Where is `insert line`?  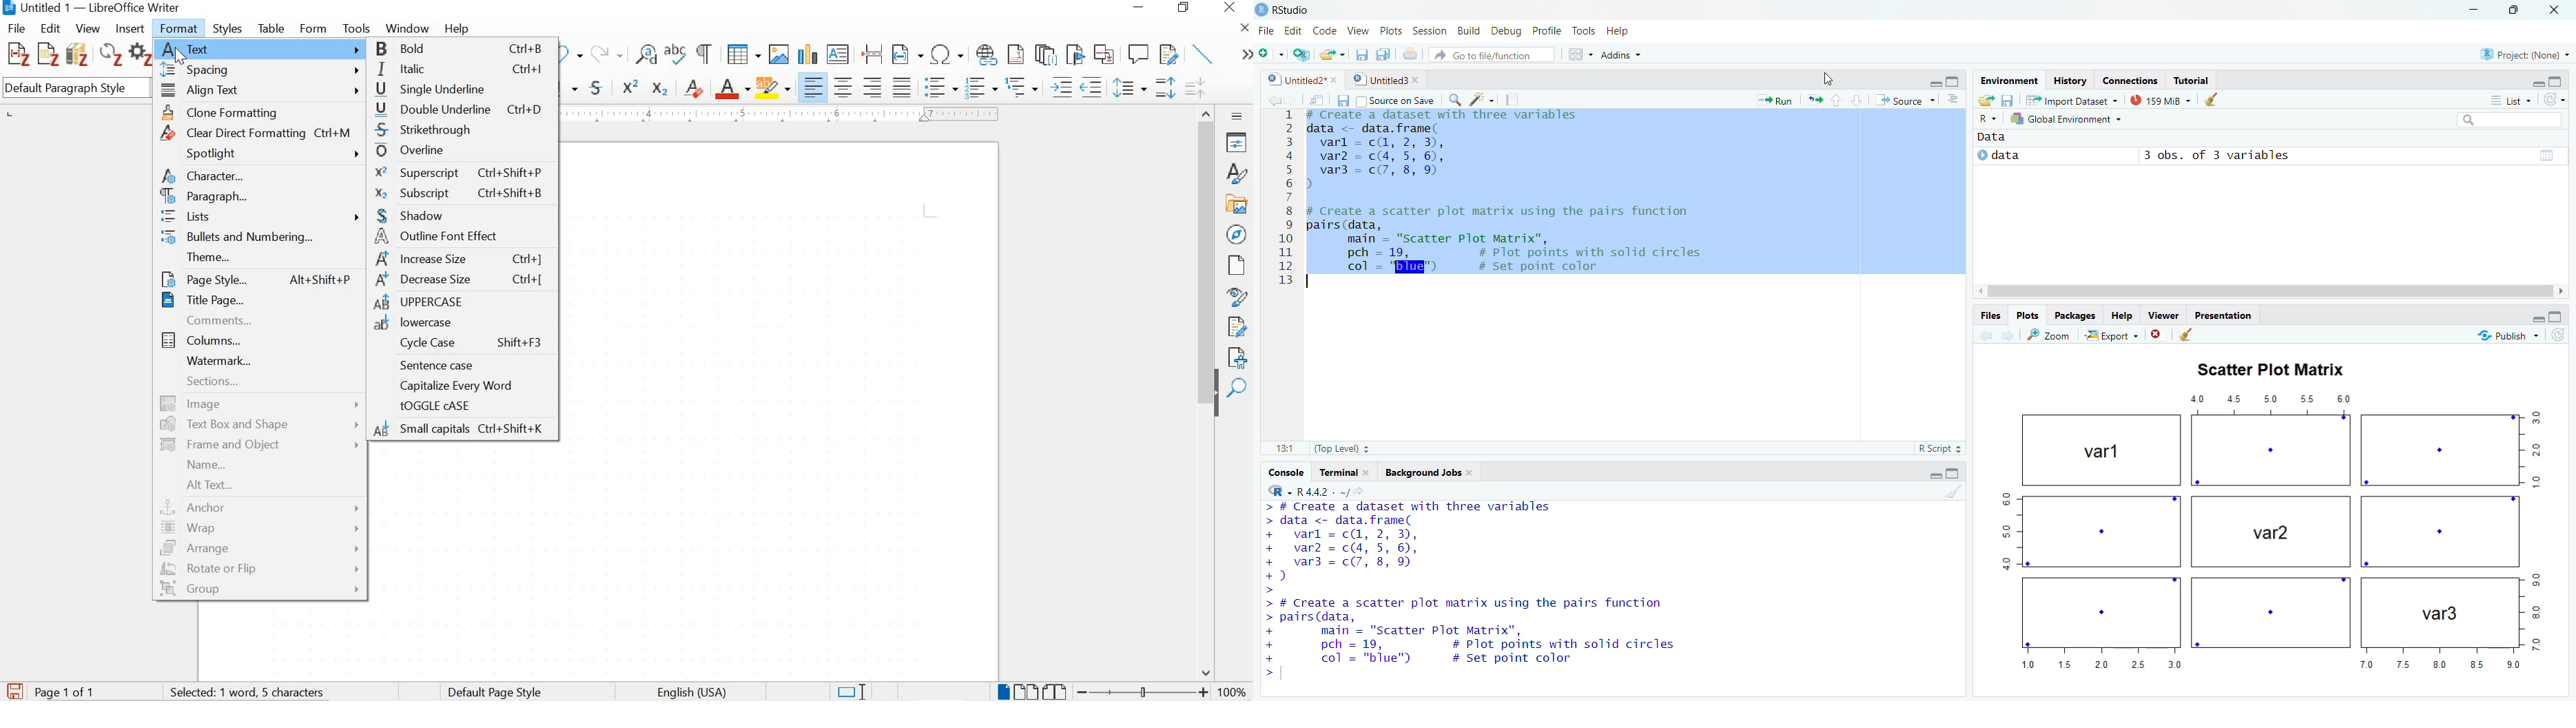 insert line is located at coordinates (1204, 54).